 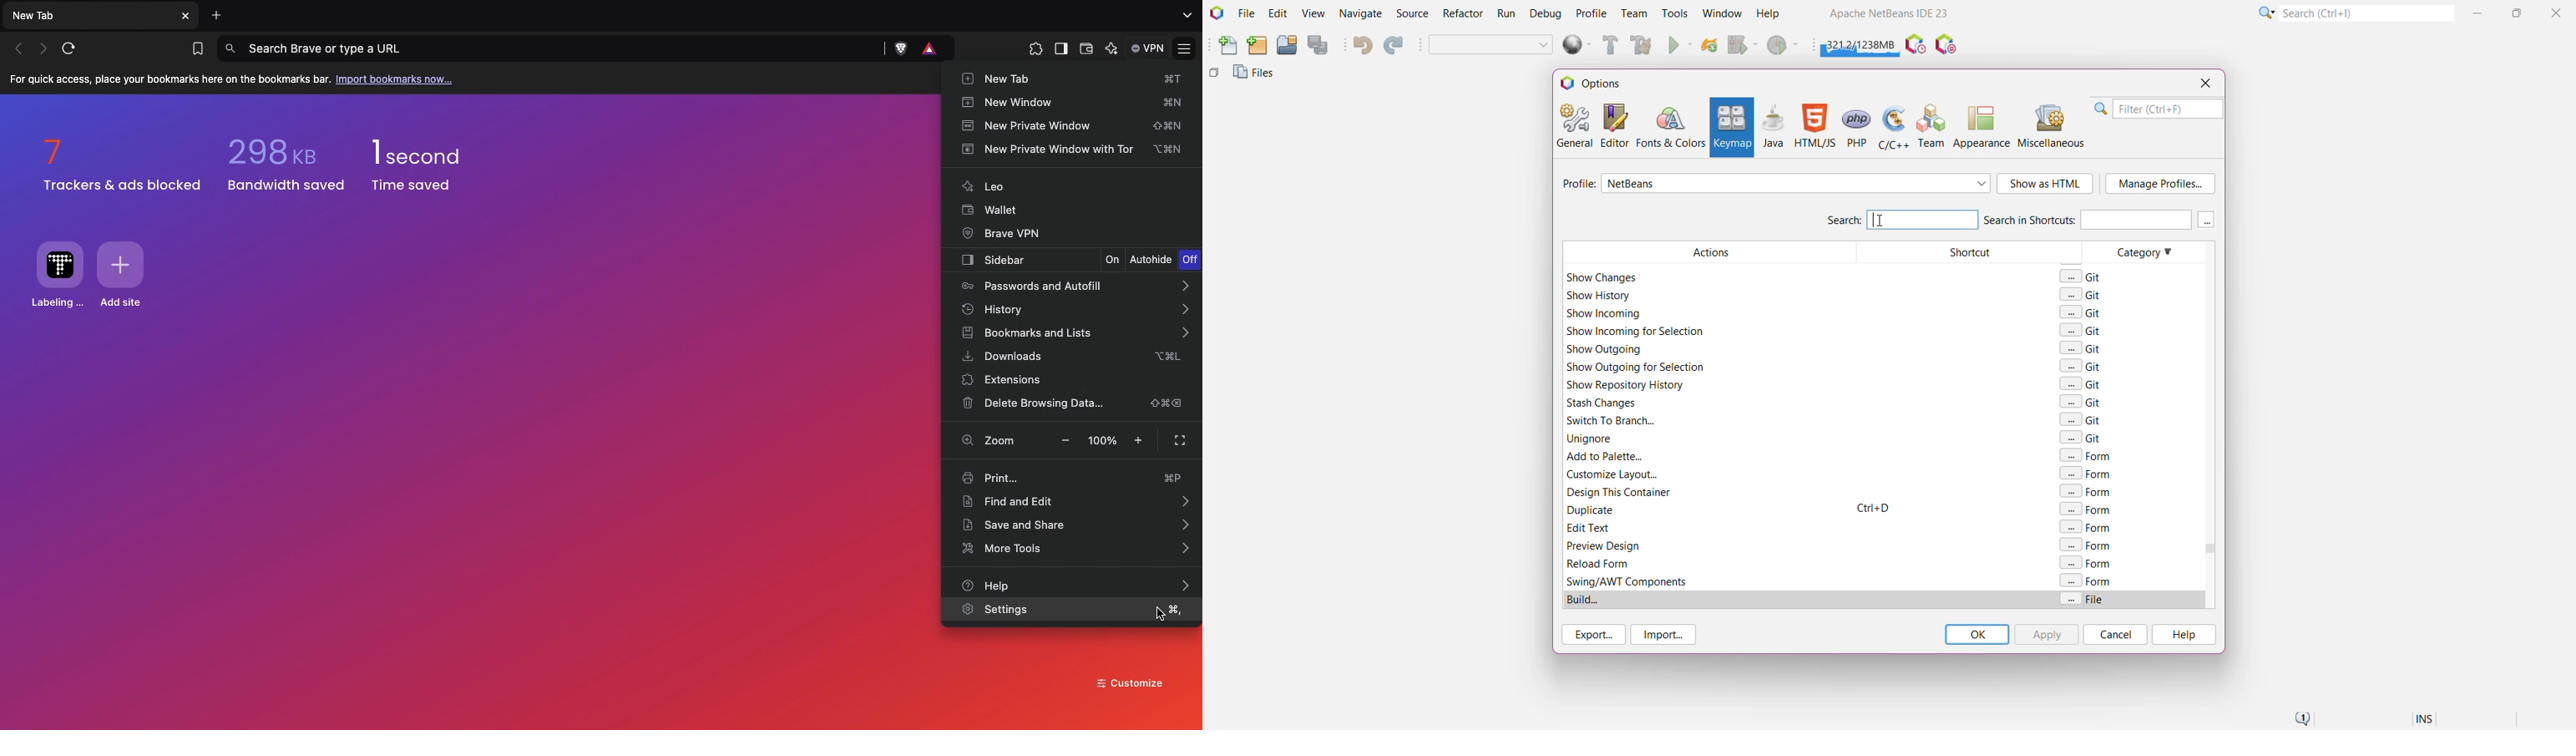 I want to click on Minimize, so click(x=2480, y=13).